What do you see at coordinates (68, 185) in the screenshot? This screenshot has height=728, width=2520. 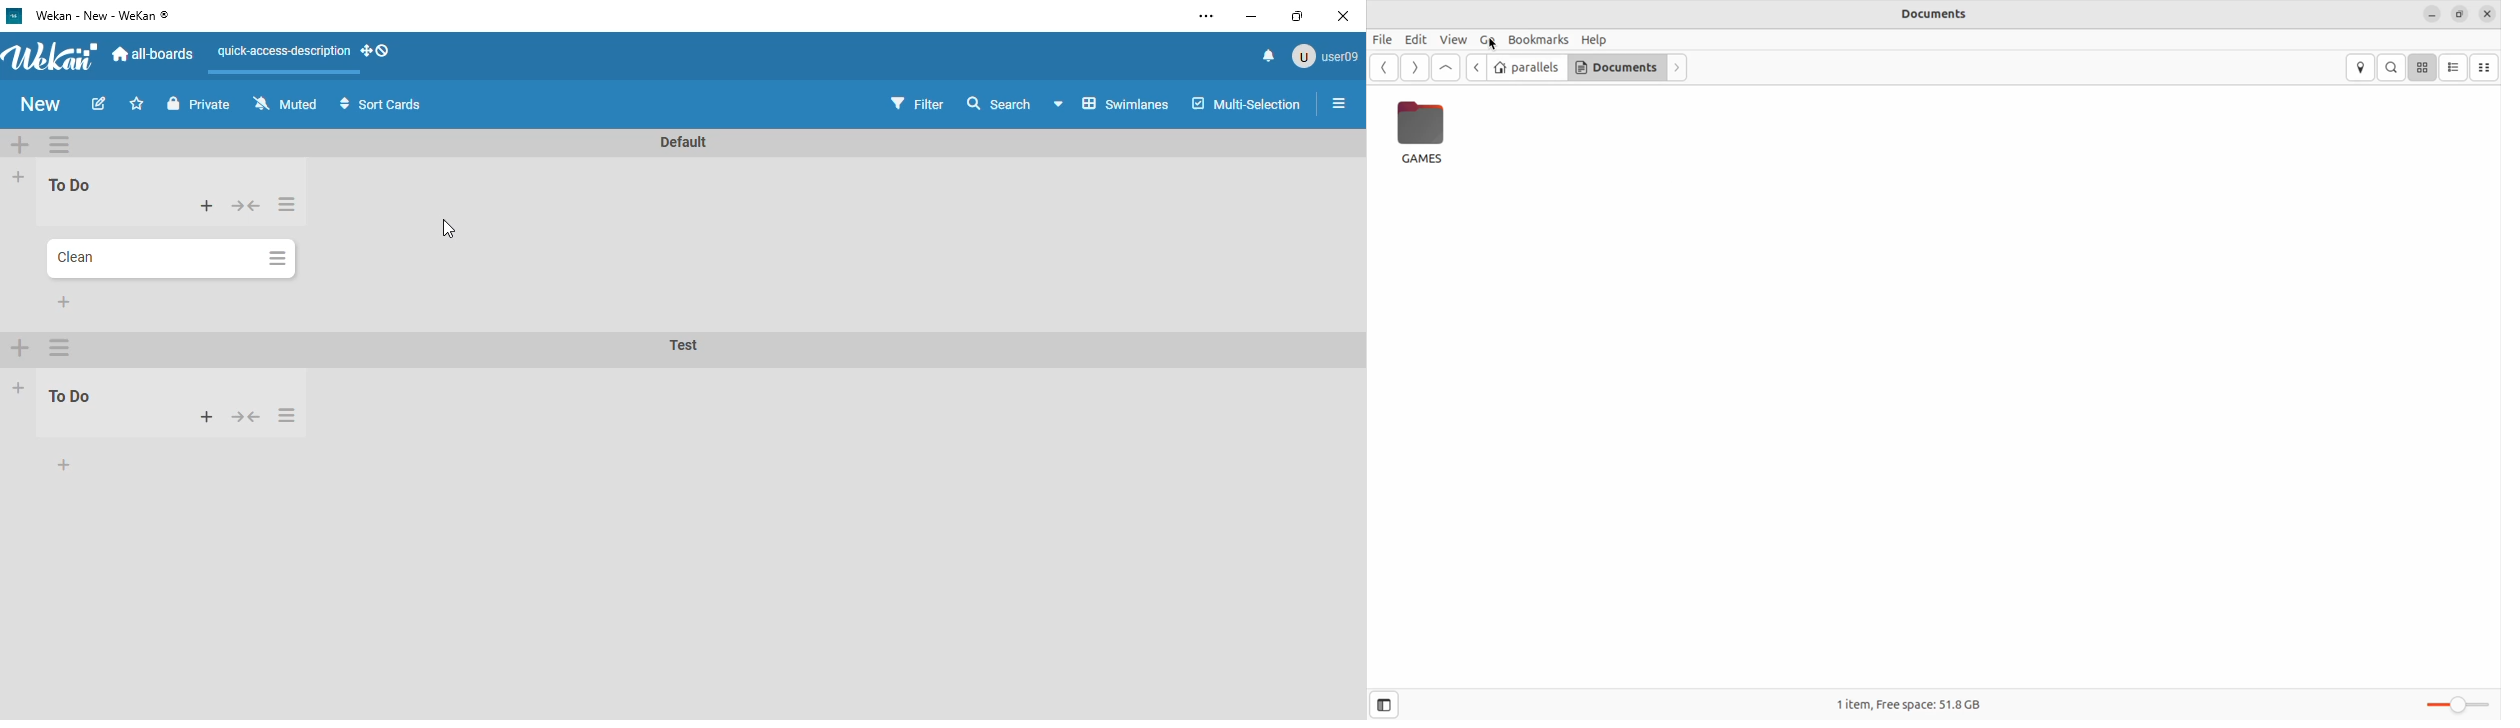 I see `list name` at bounding box center [68, 185].